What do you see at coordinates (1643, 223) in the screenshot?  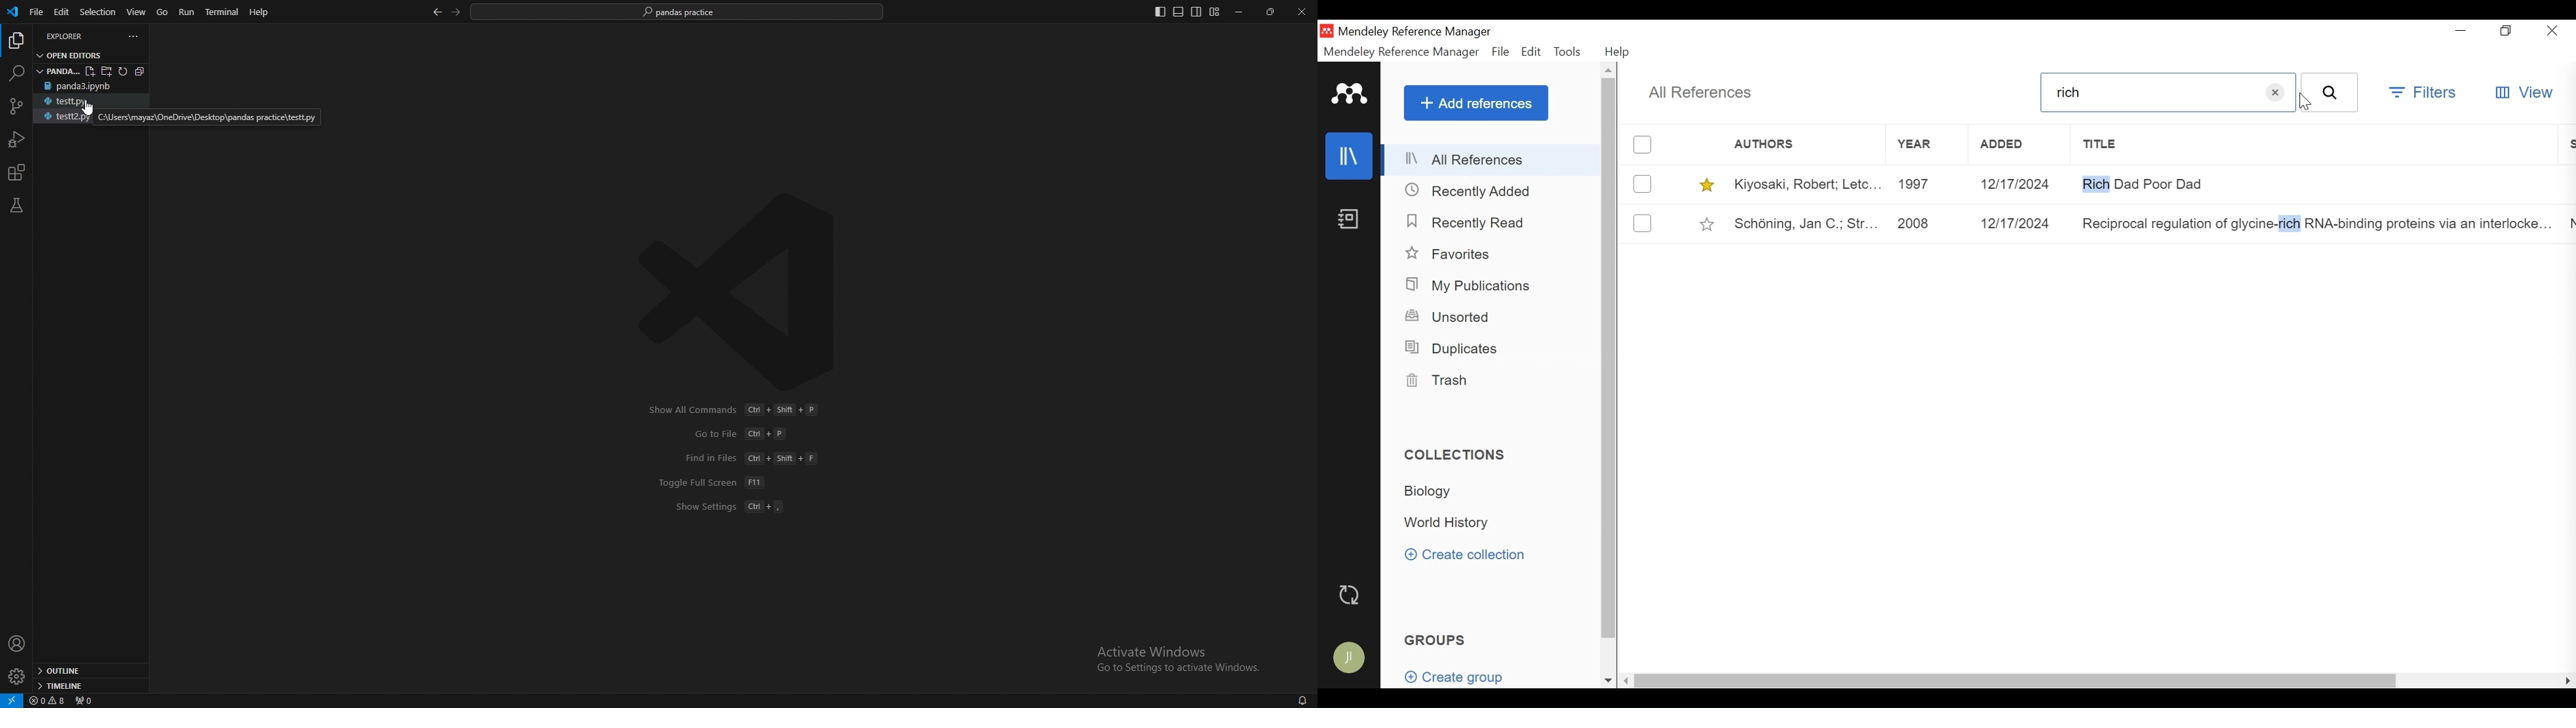 I see `(un)select` at bounding box center [1643, 223].